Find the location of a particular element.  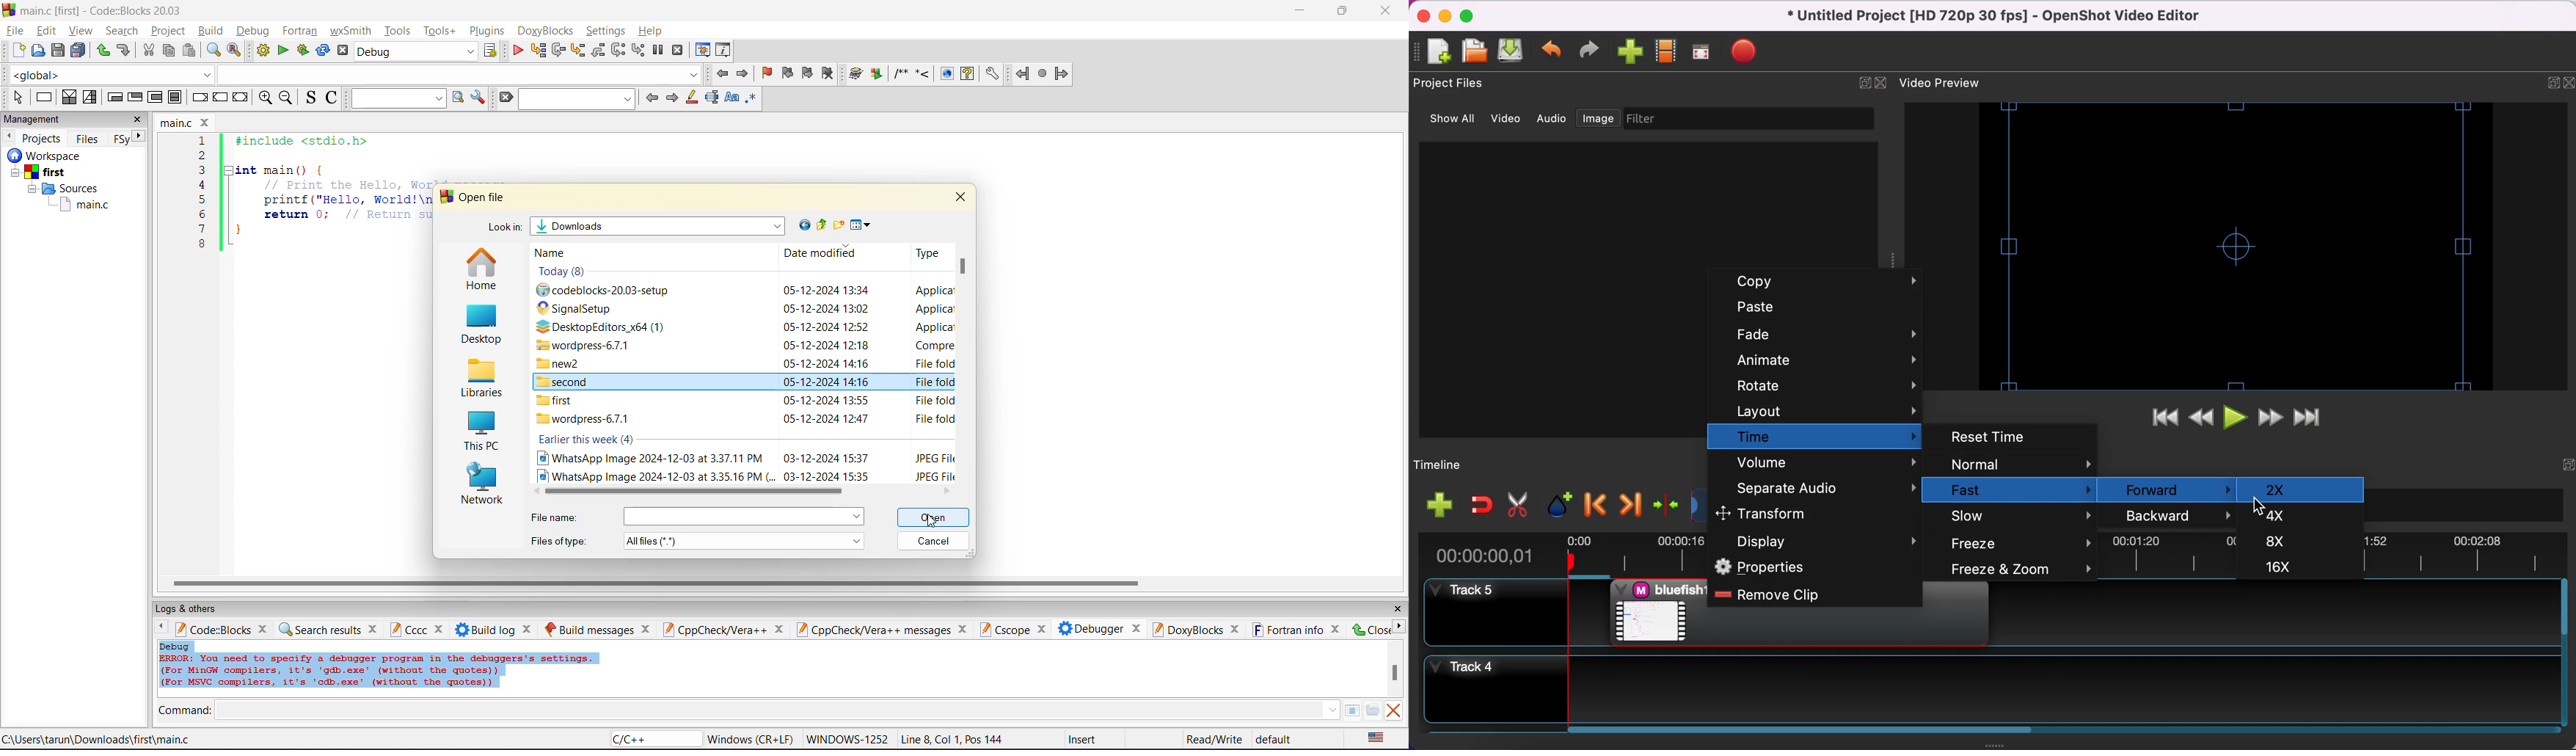

close is located at coordinates (965, 629).